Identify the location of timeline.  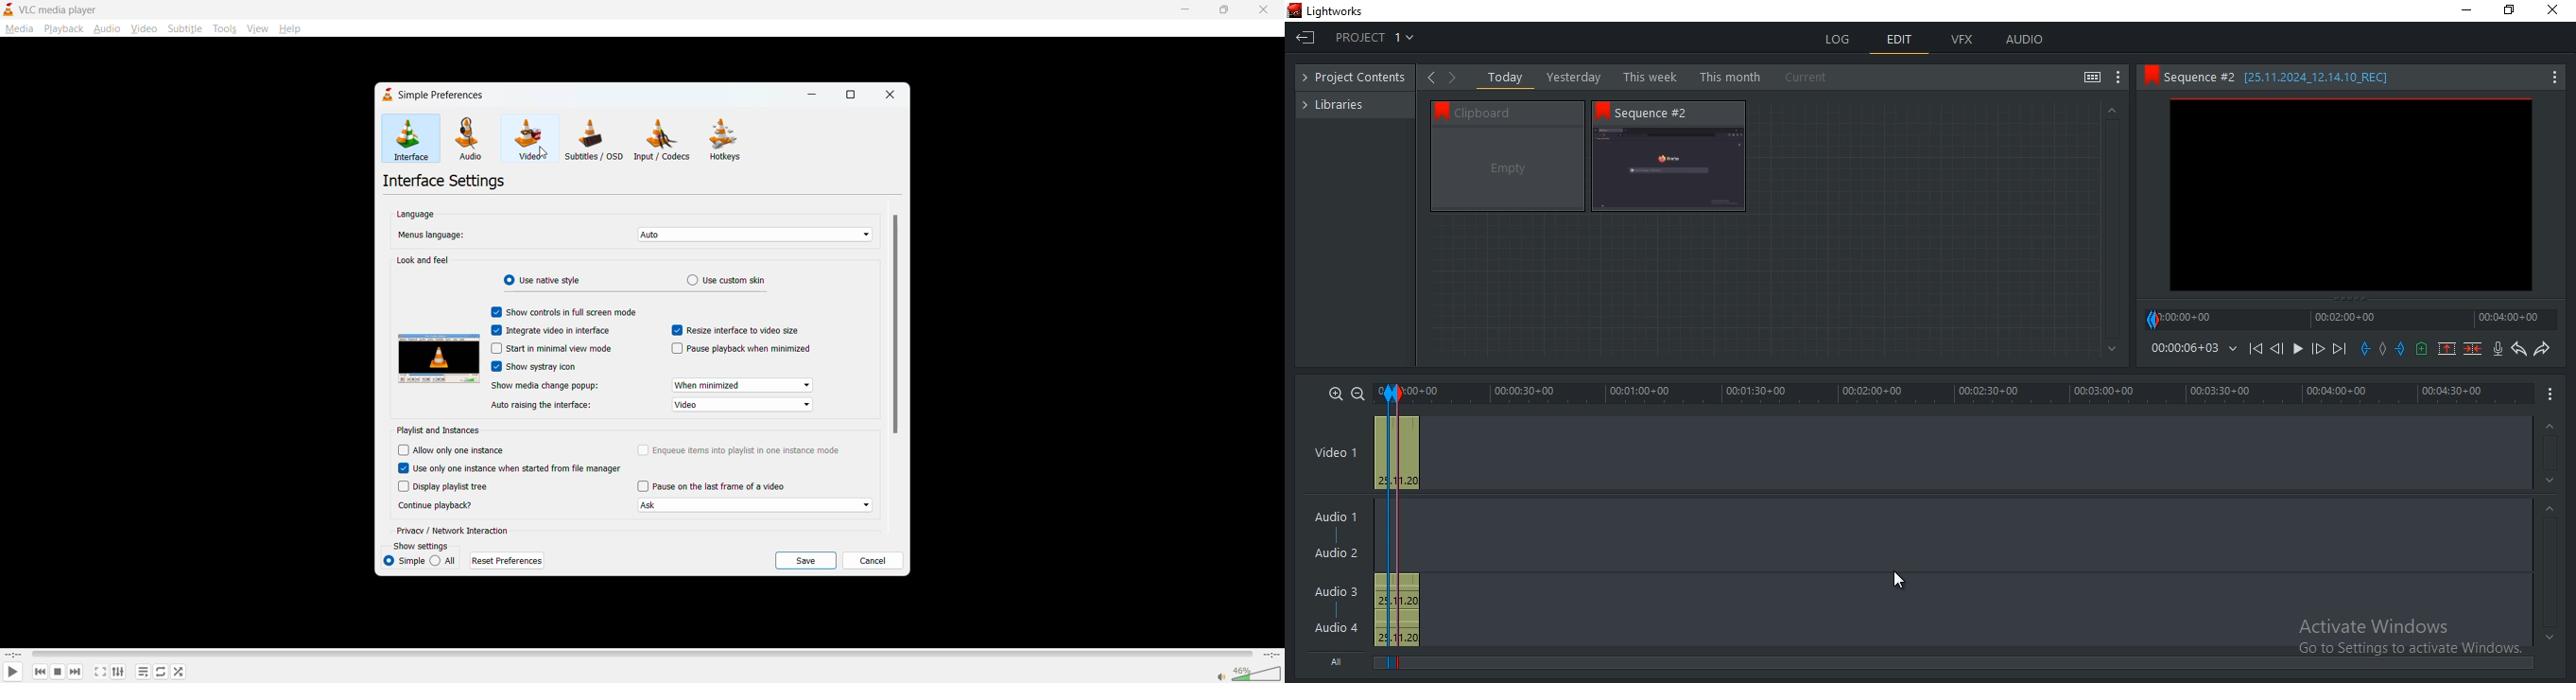
(2351, 319).